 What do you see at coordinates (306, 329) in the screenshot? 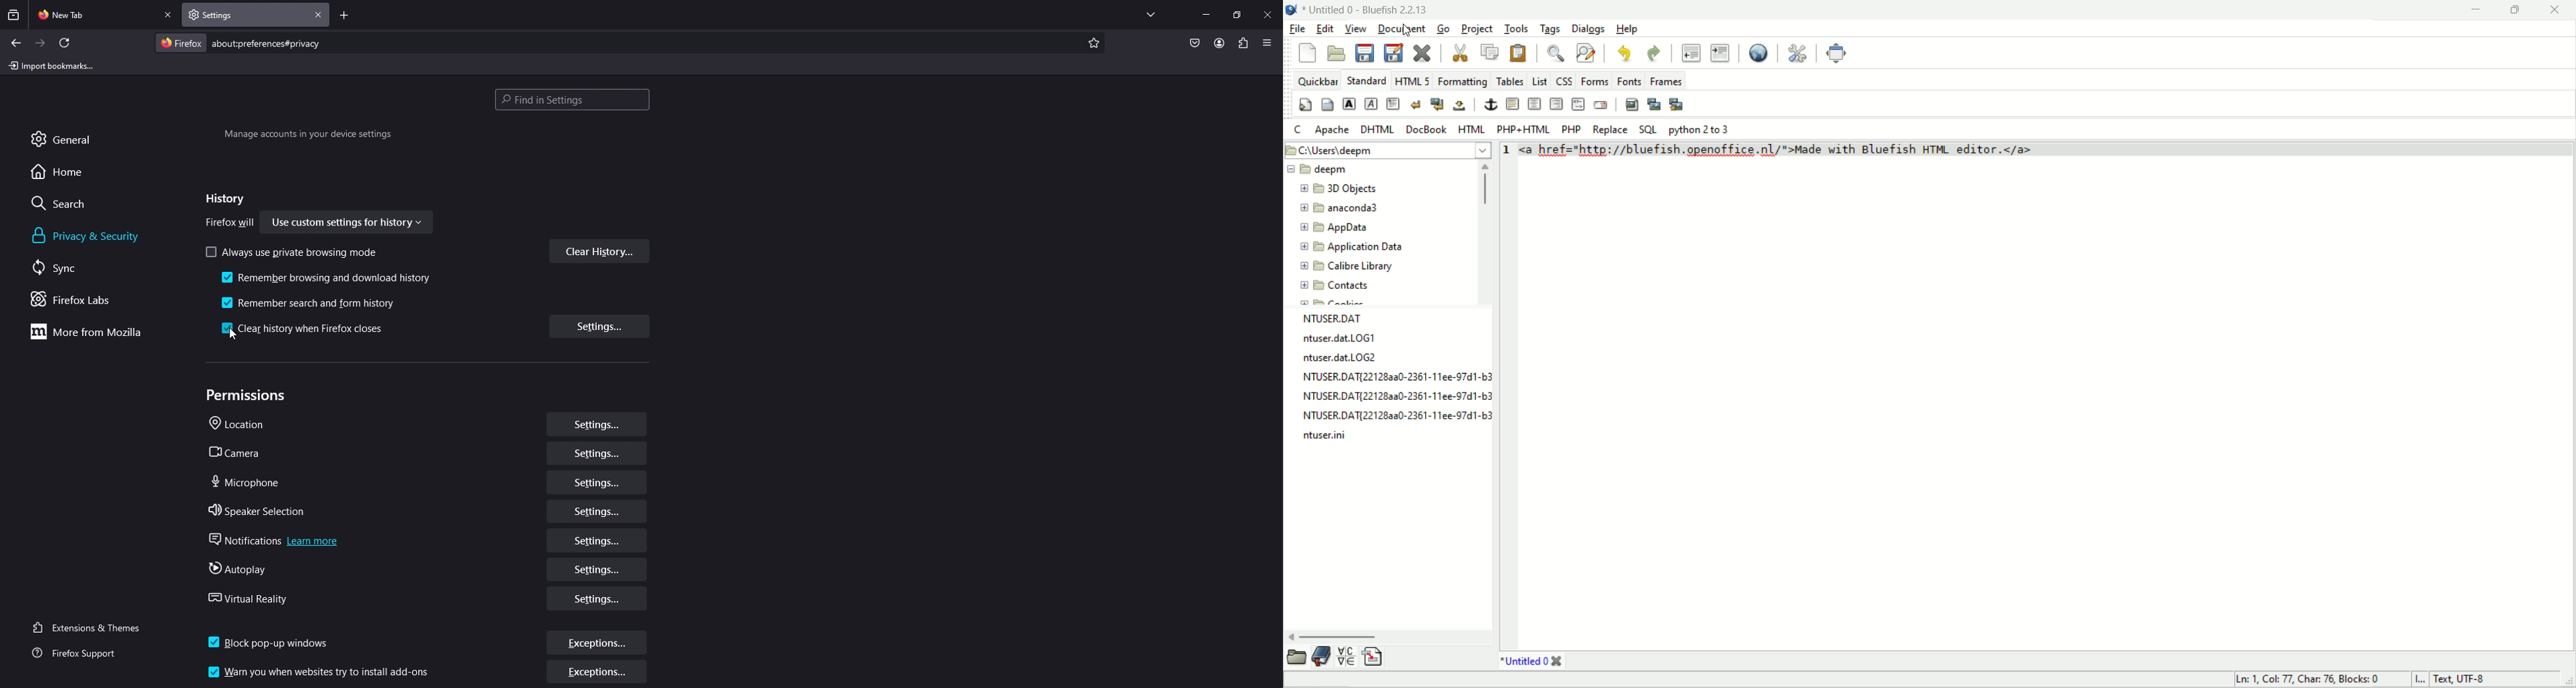
I see `clear history when firefox closes` at bounding box center [306, 329].